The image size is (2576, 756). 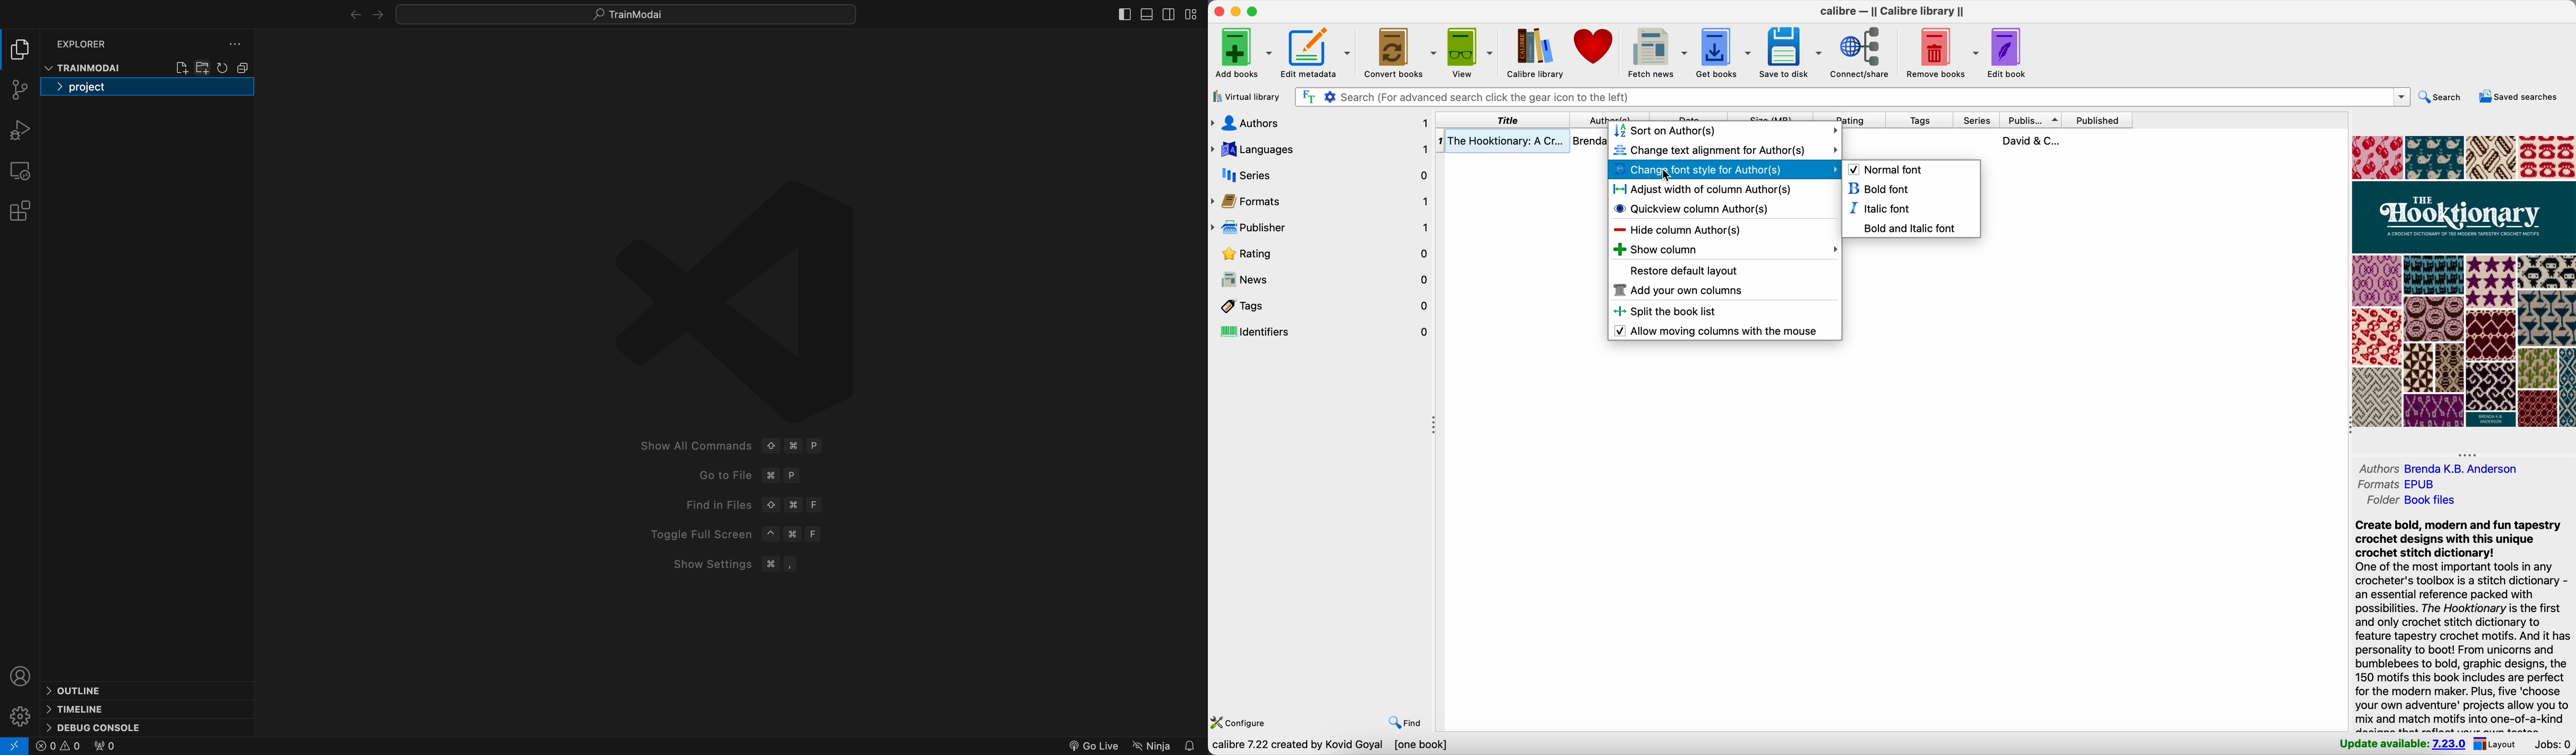 I want to click on publisher, so click(x=2030, y=120).